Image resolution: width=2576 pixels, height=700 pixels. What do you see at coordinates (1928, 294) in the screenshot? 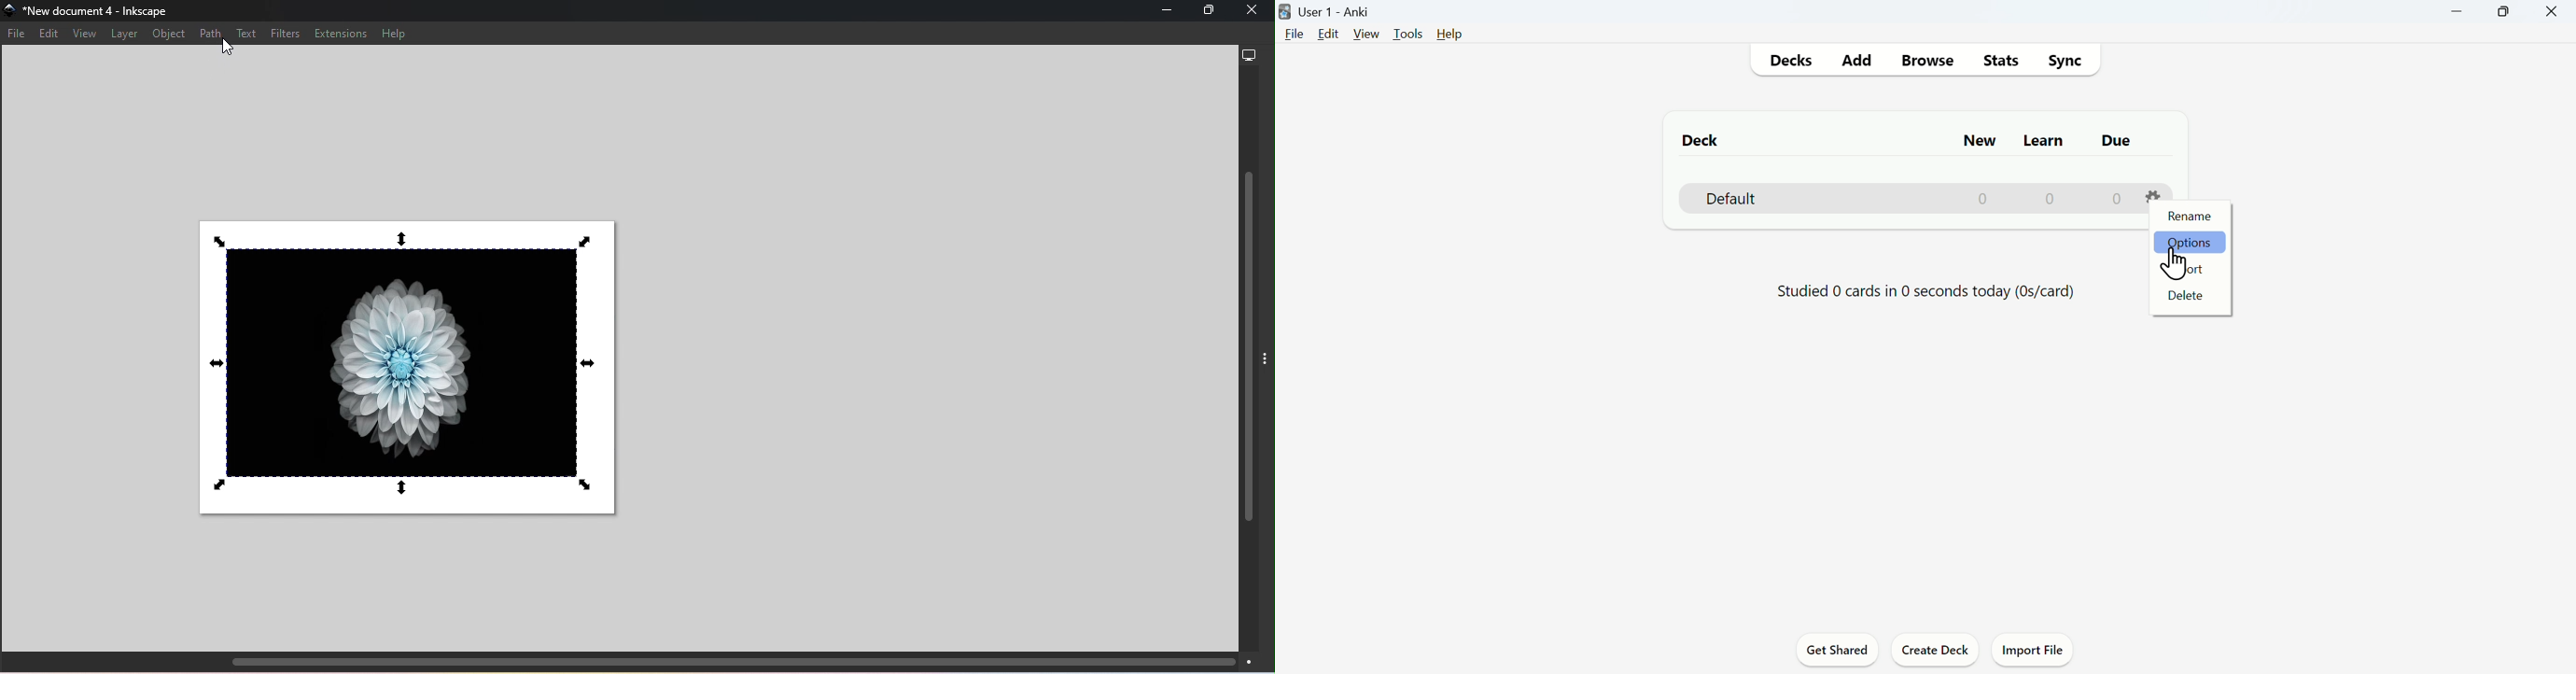
I see `Studied 0 cards in 0 seconds today (0s/card)` at bounding box center [1928, 294].